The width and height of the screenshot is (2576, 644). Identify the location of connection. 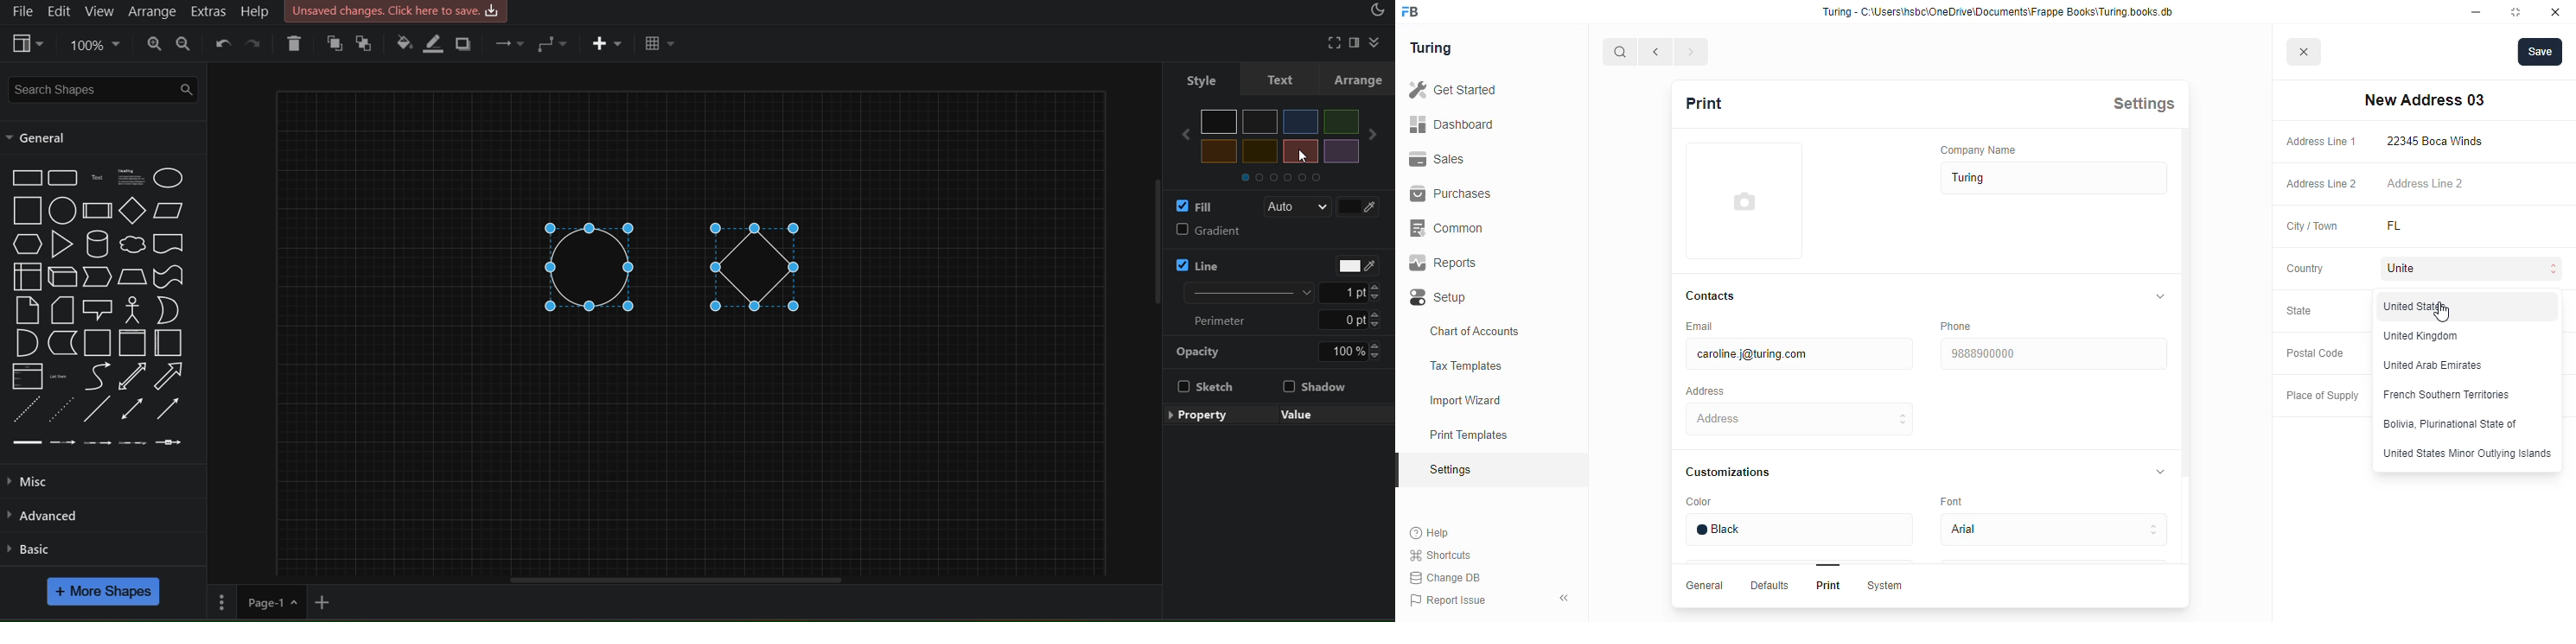
(508, 44).